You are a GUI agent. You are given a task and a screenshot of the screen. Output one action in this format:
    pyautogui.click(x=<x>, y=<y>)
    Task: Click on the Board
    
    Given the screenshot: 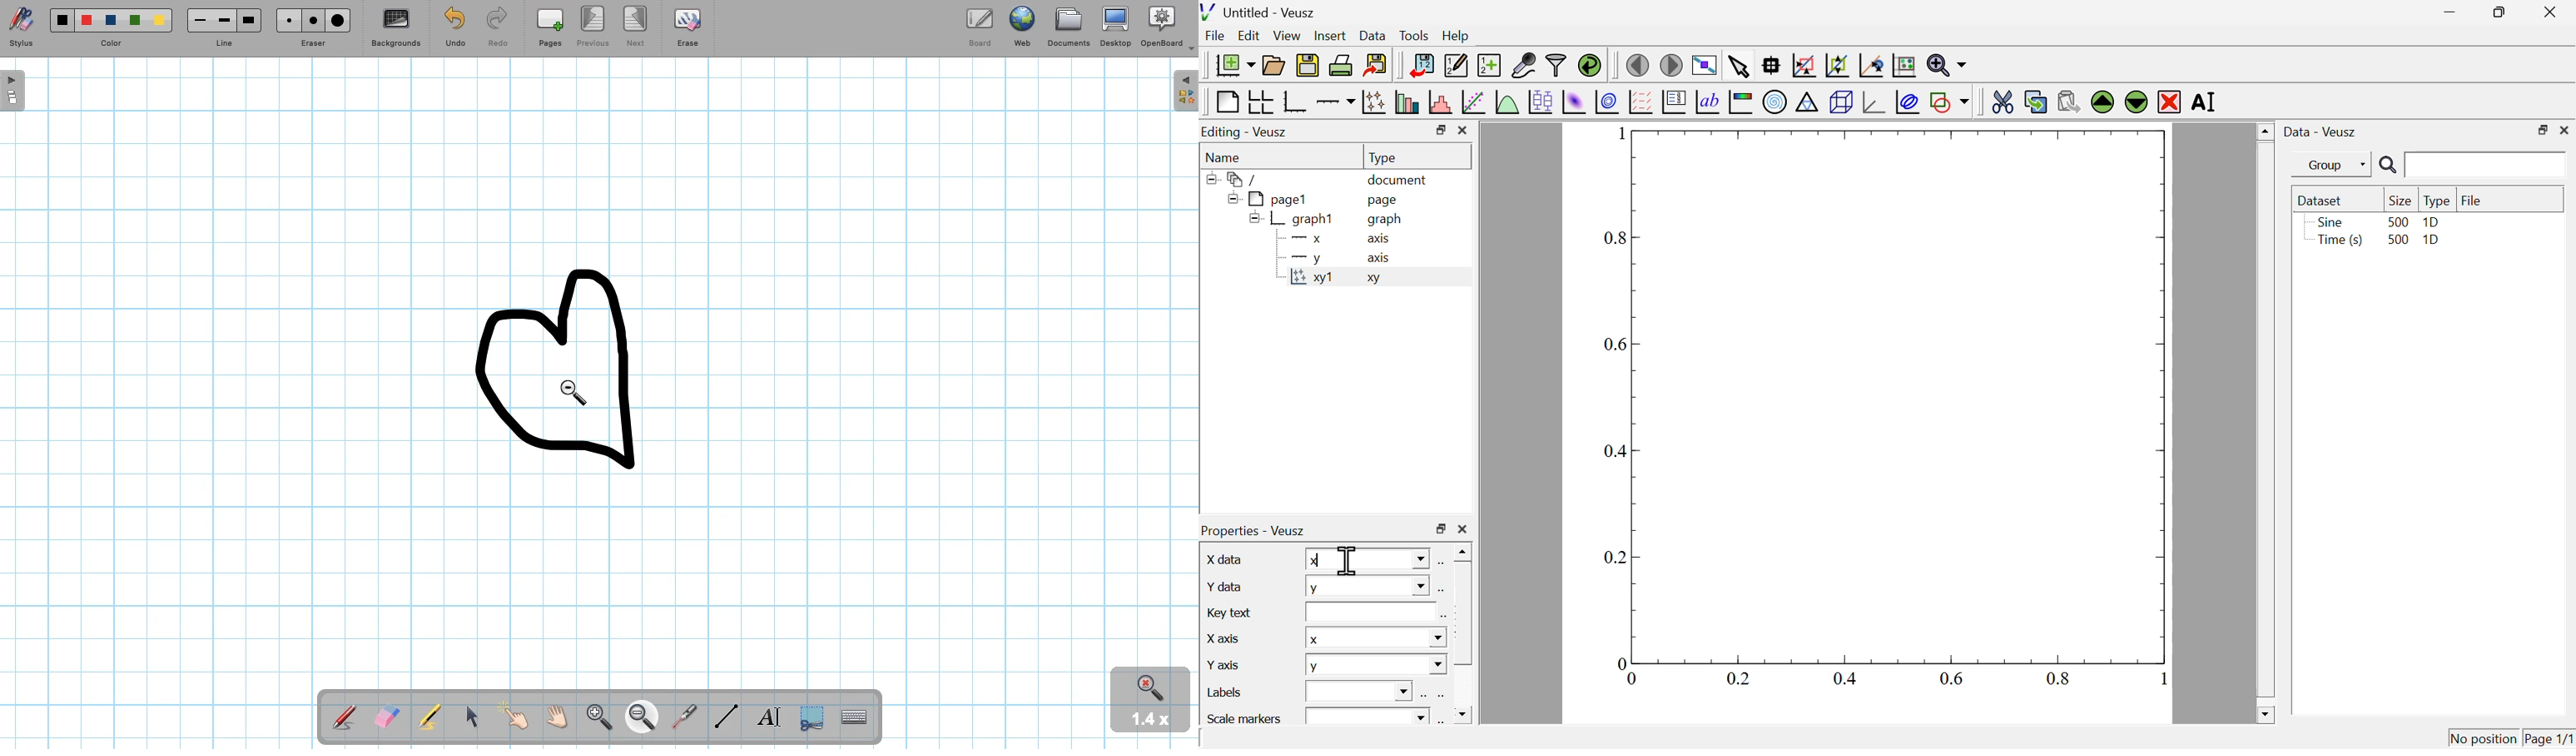 What is the action you would take?
    pyautogui.click(x=983, y=26)
    